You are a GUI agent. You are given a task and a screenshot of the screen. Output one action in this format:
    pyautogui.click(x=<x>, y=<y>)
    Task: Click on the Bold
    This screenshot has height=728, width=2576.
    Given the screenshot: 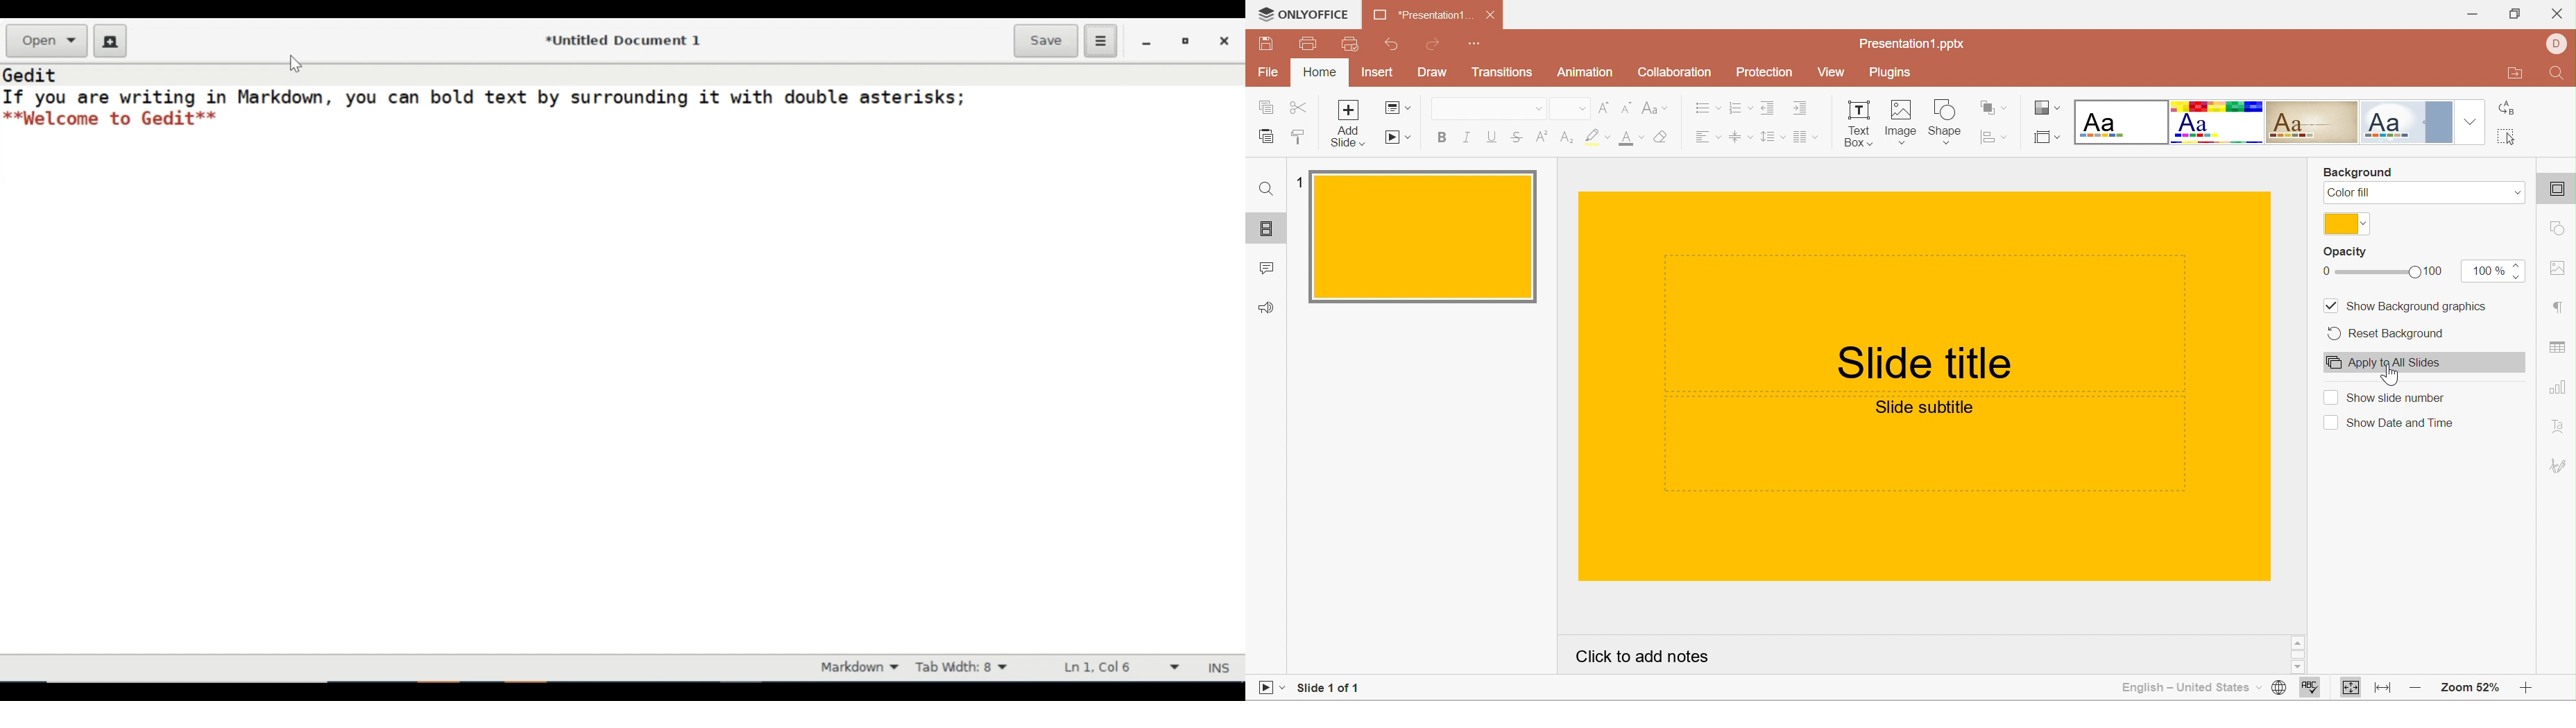 What is the action you would take?
    pyautogui.click(x=1444, y=136)
    